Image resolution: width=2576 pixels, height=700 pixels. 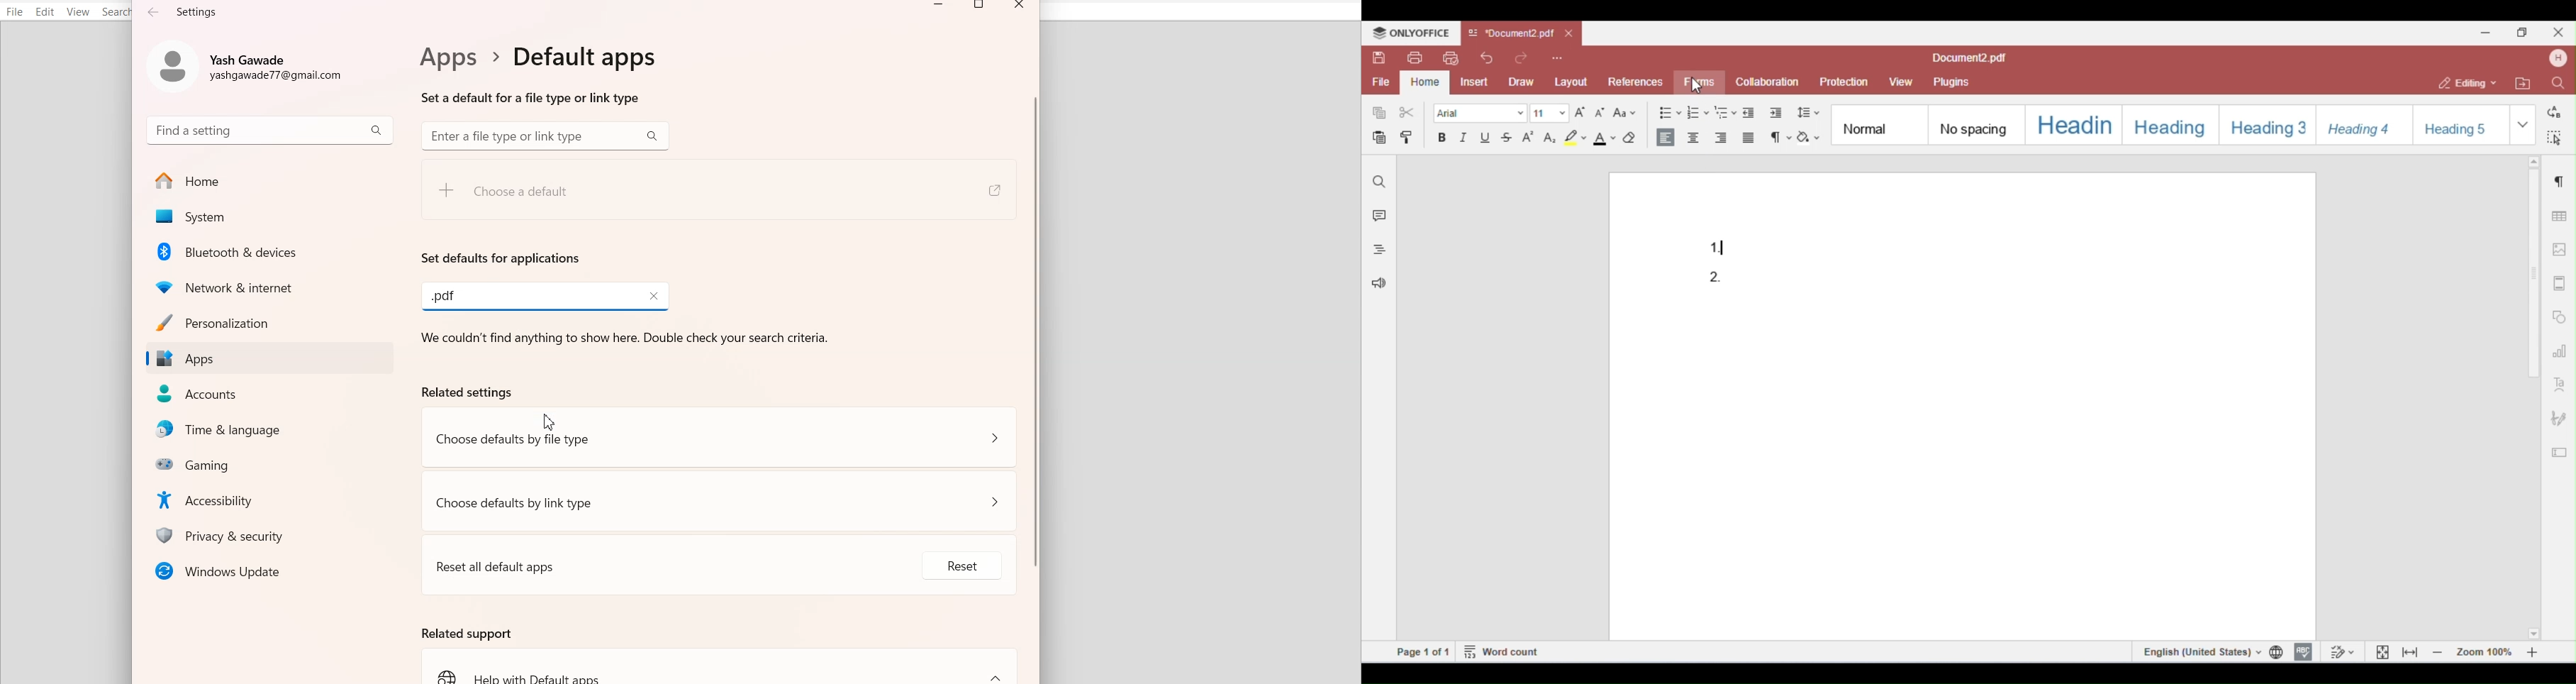 I want to click on Search bar, so click(x=270, y=129).